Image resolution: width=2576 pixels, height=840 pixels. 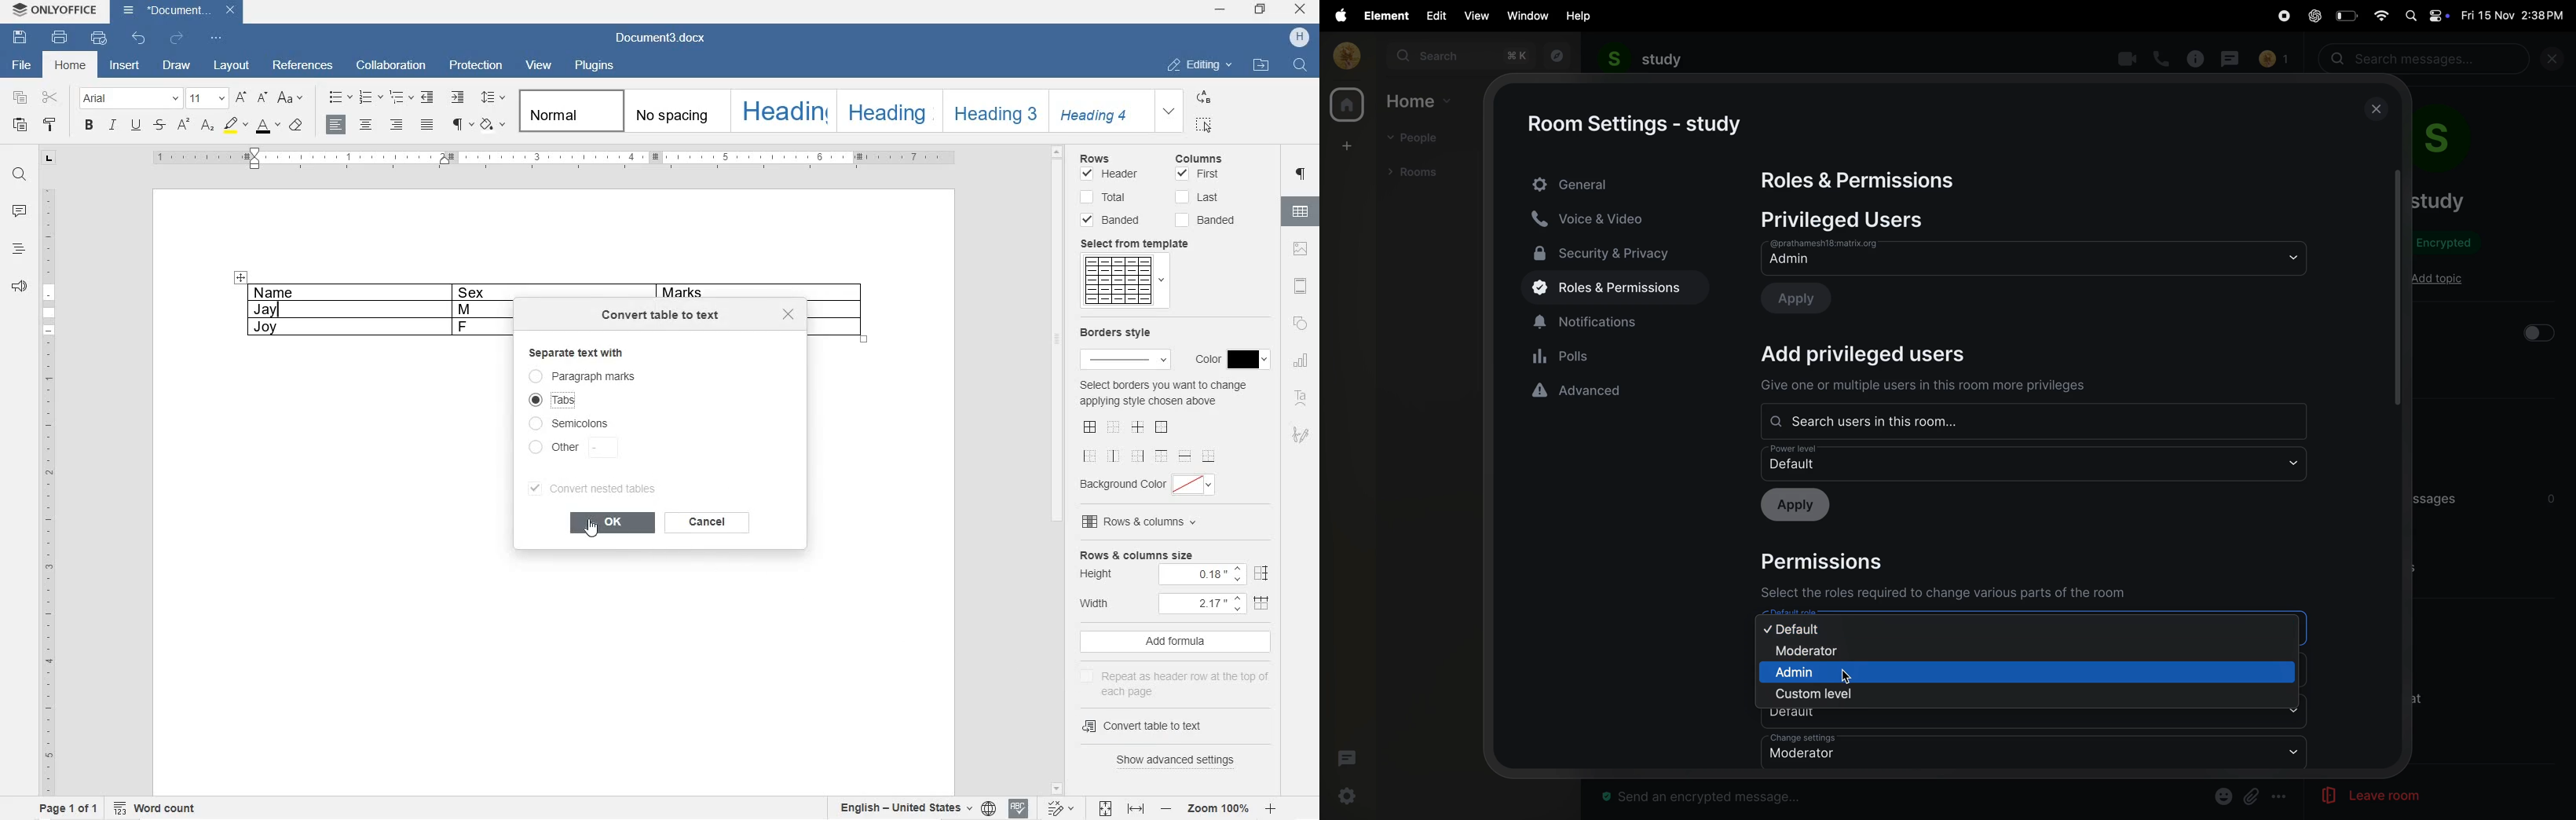 I want to click on element menu, so click(x=1383, y=15).